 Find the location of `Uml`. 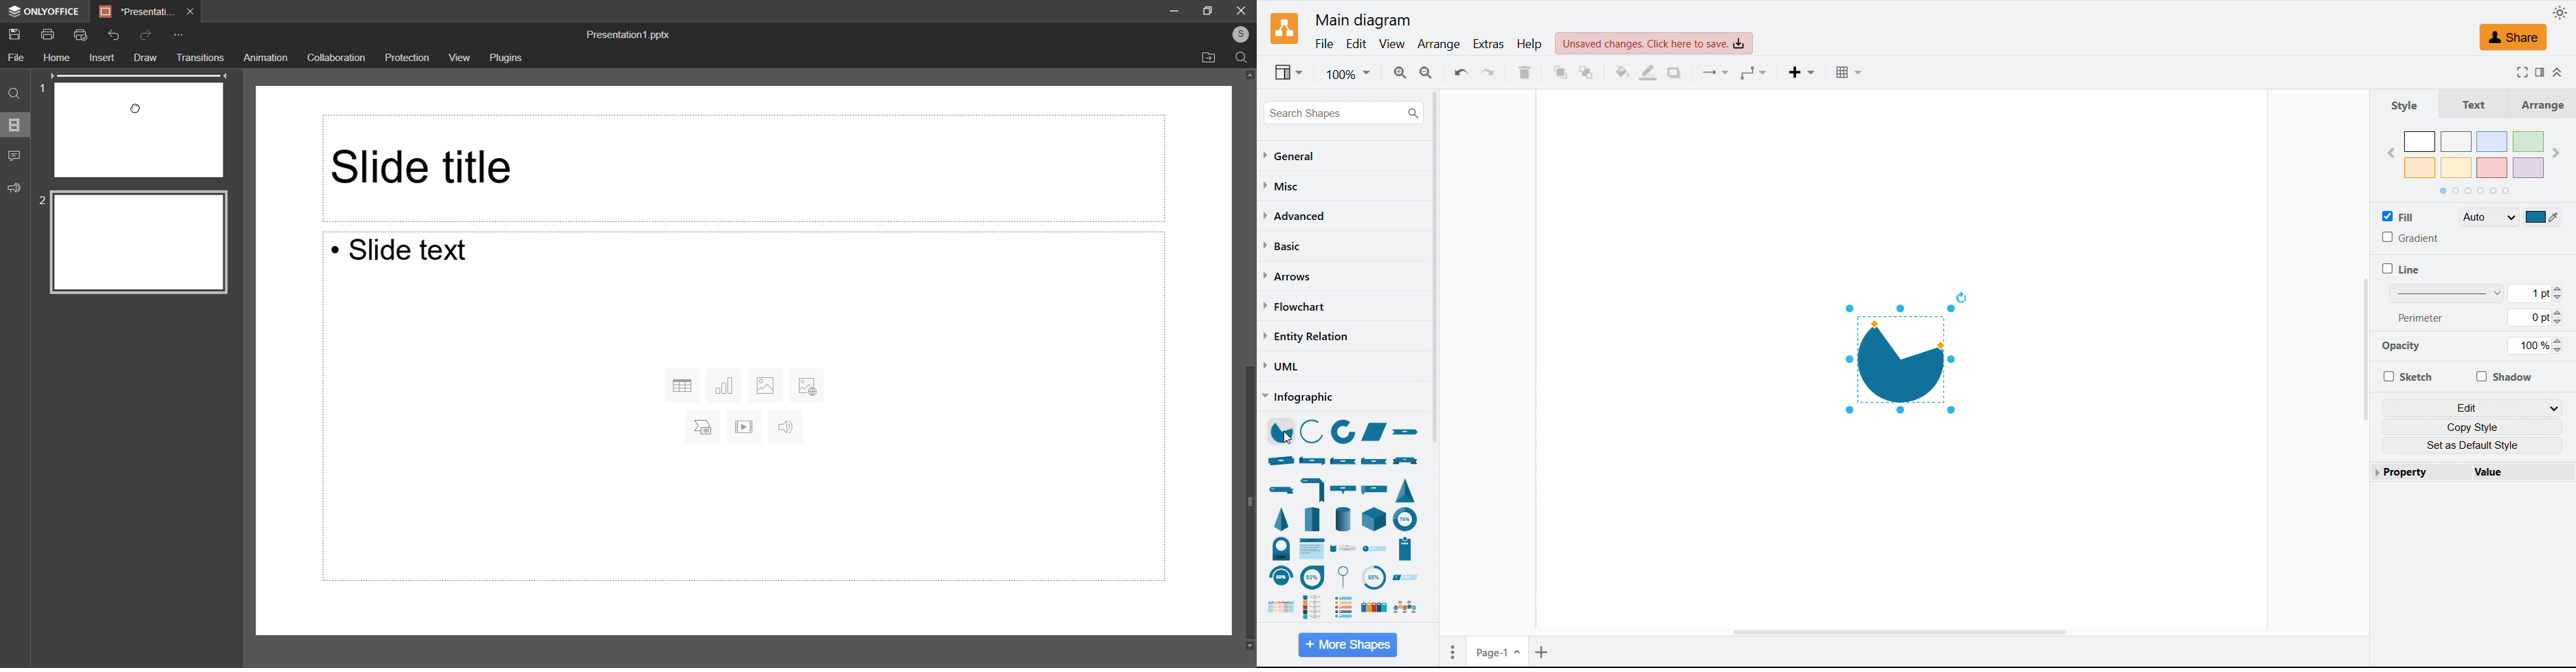

Uml is located at coordinates (1281, 366).